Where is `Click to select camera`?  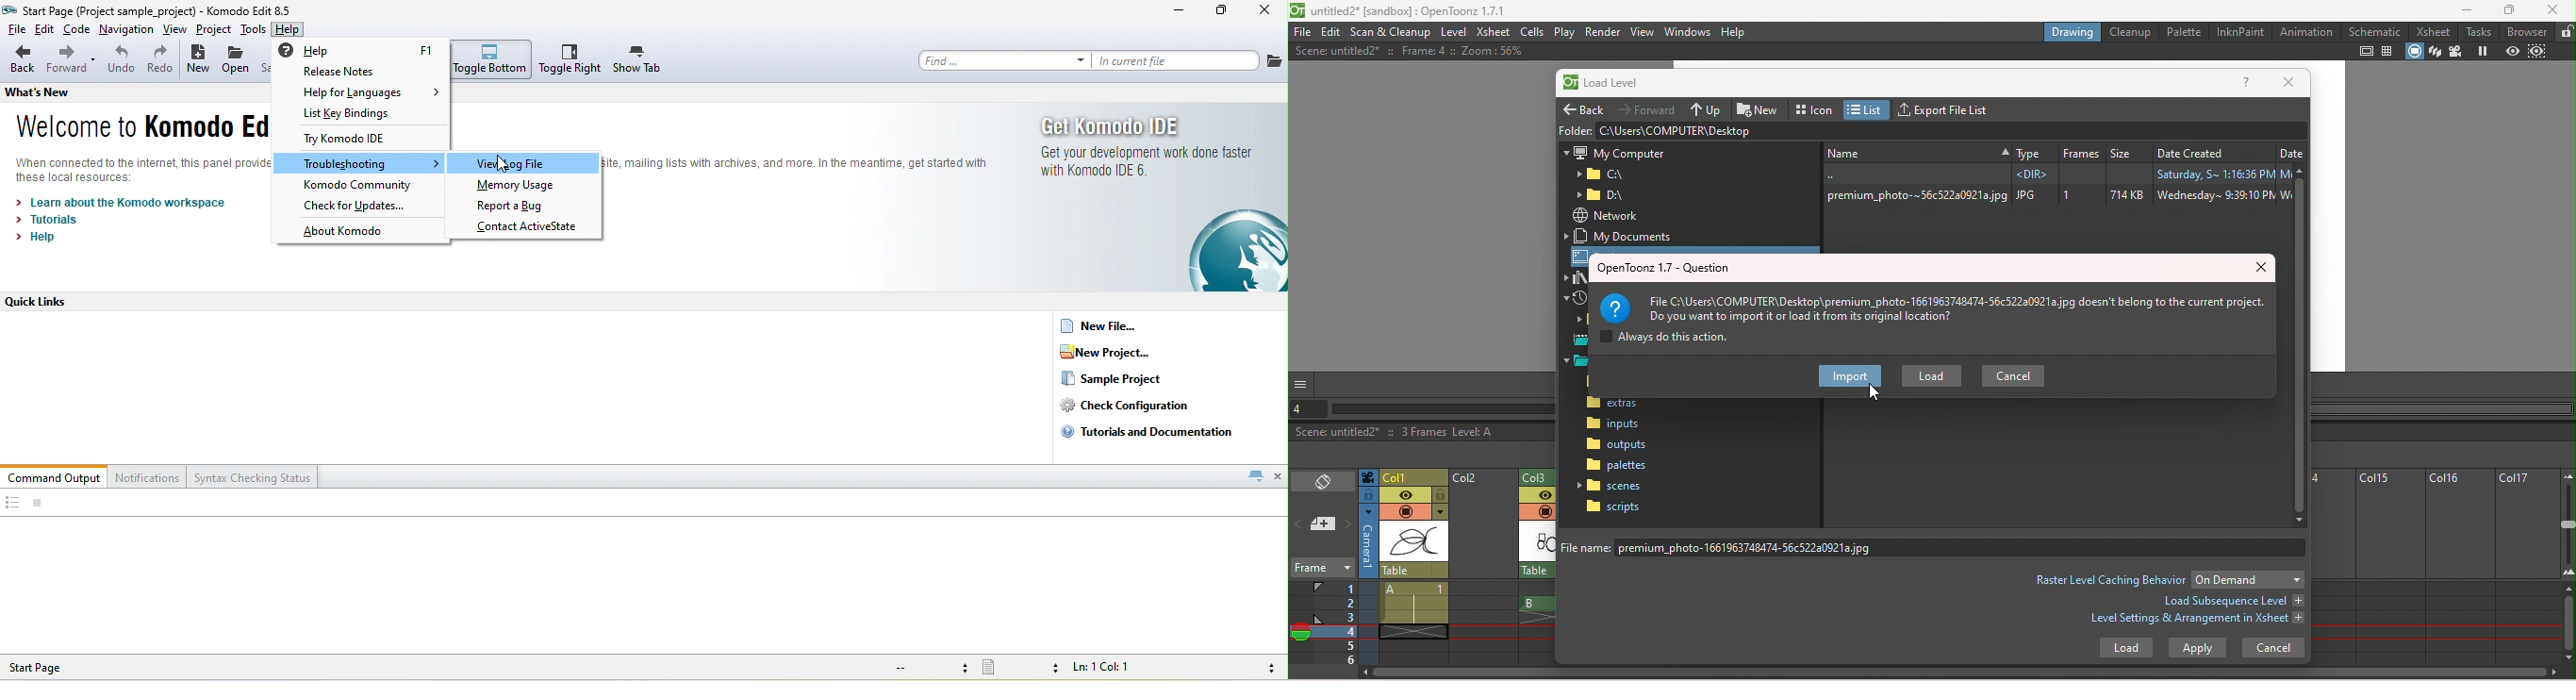 Click to select camera is located at coordinates (1369, 541).